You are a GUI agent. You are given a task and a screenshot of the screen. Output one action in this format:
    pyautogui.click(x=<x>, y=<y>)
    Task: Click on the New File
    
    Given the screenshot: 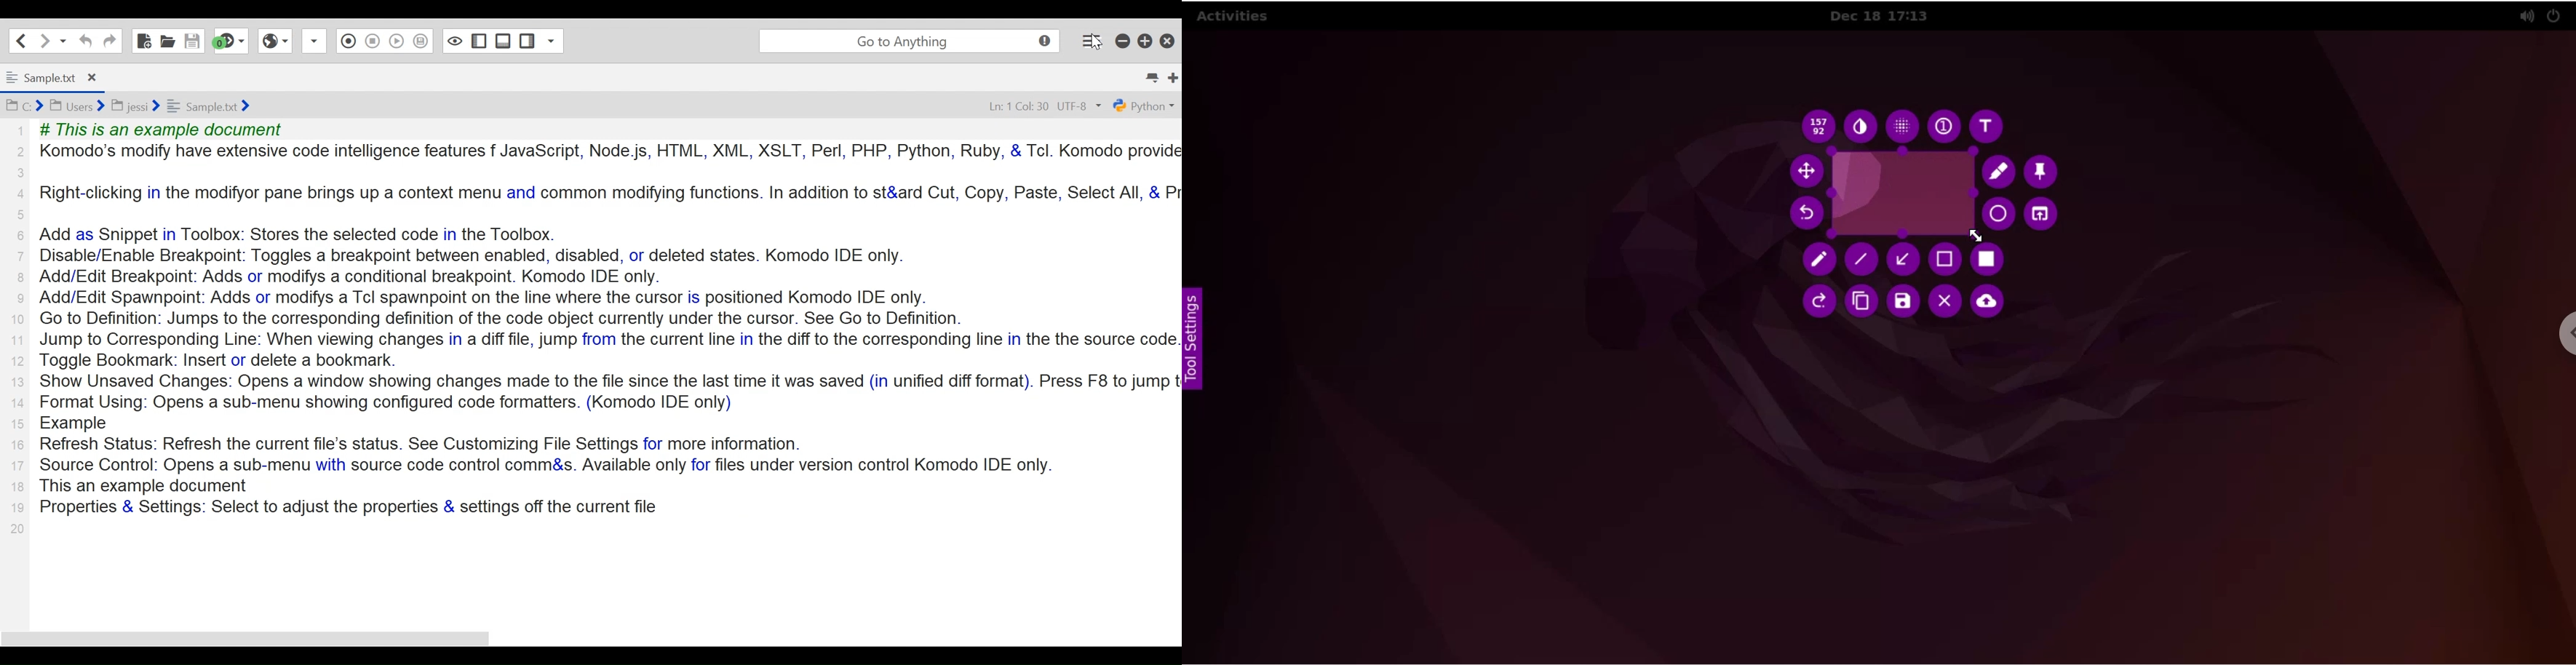 What is the action you would take?
    pyautogui.click(x=145, y=40)
    